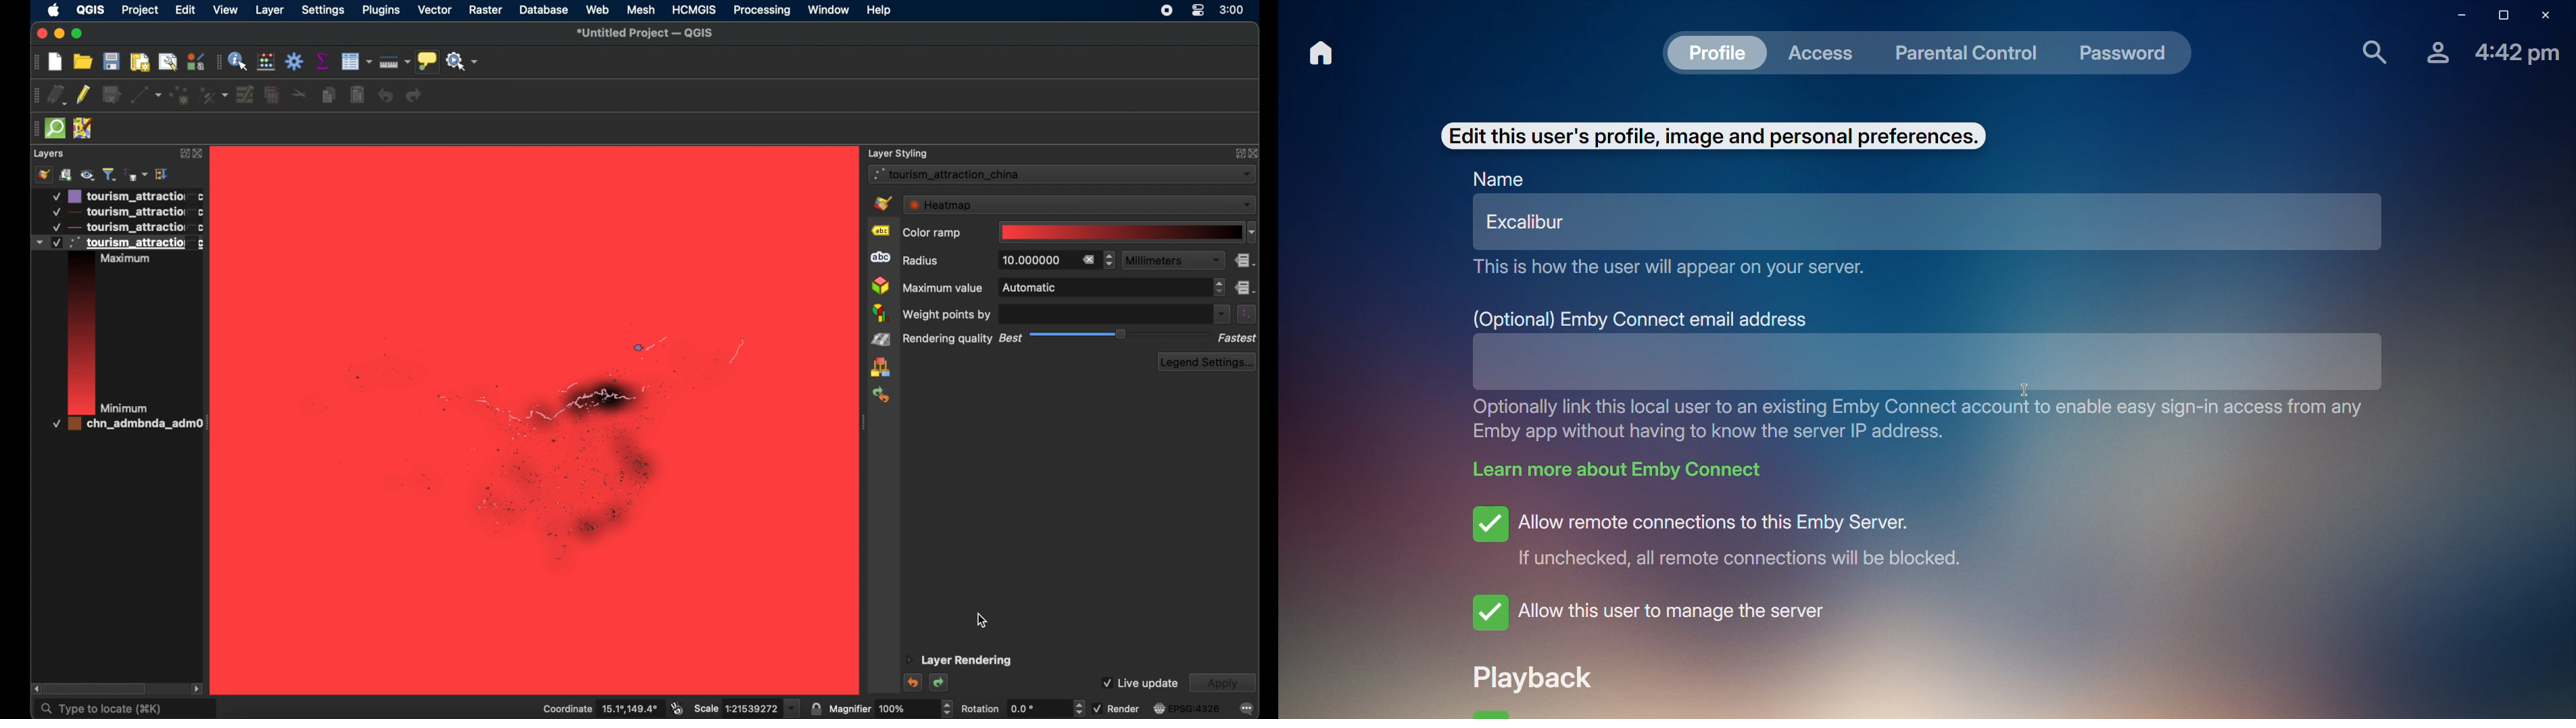 This screenshot has width=2576, height=728. I want to click on layer 2, so click(125, 212).